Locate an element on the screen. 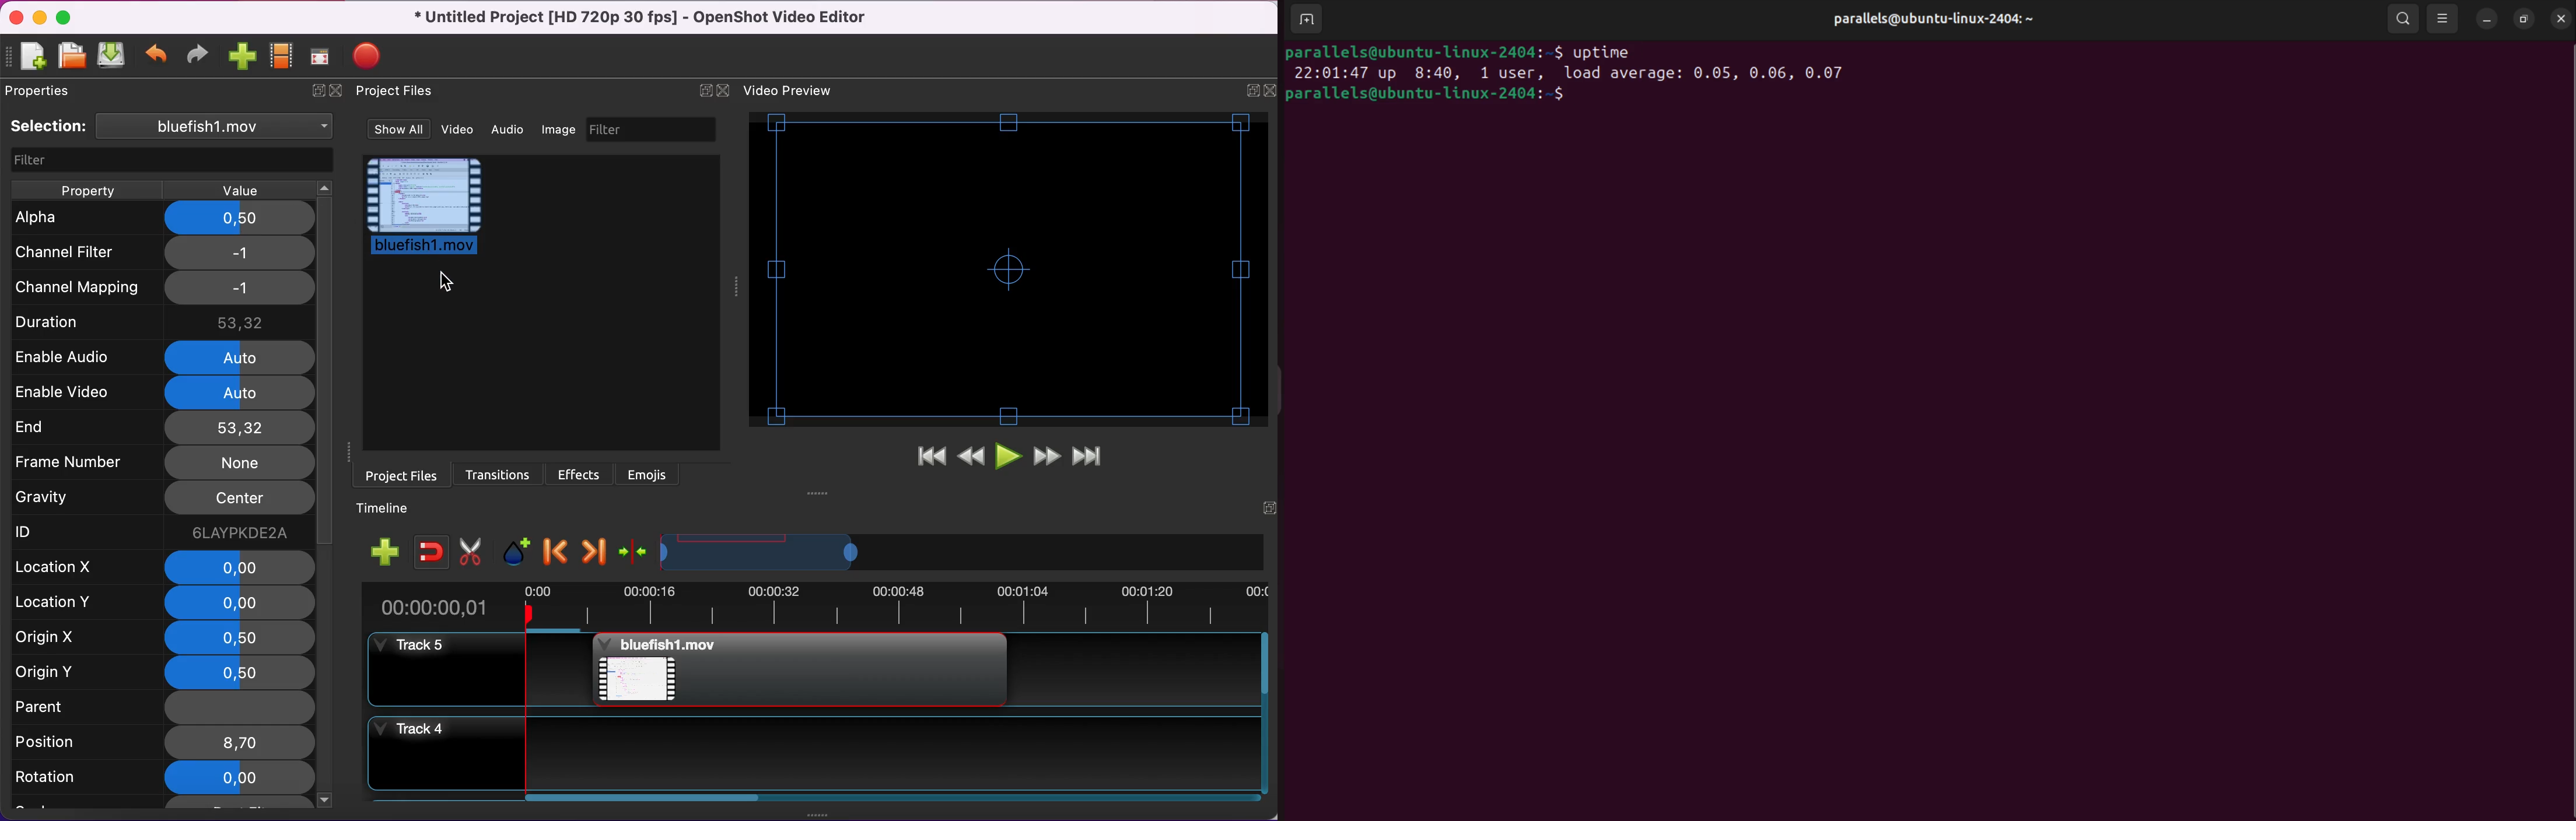 This screenshot has width=2576, height=840. save project is located at coordinates (113, 56).